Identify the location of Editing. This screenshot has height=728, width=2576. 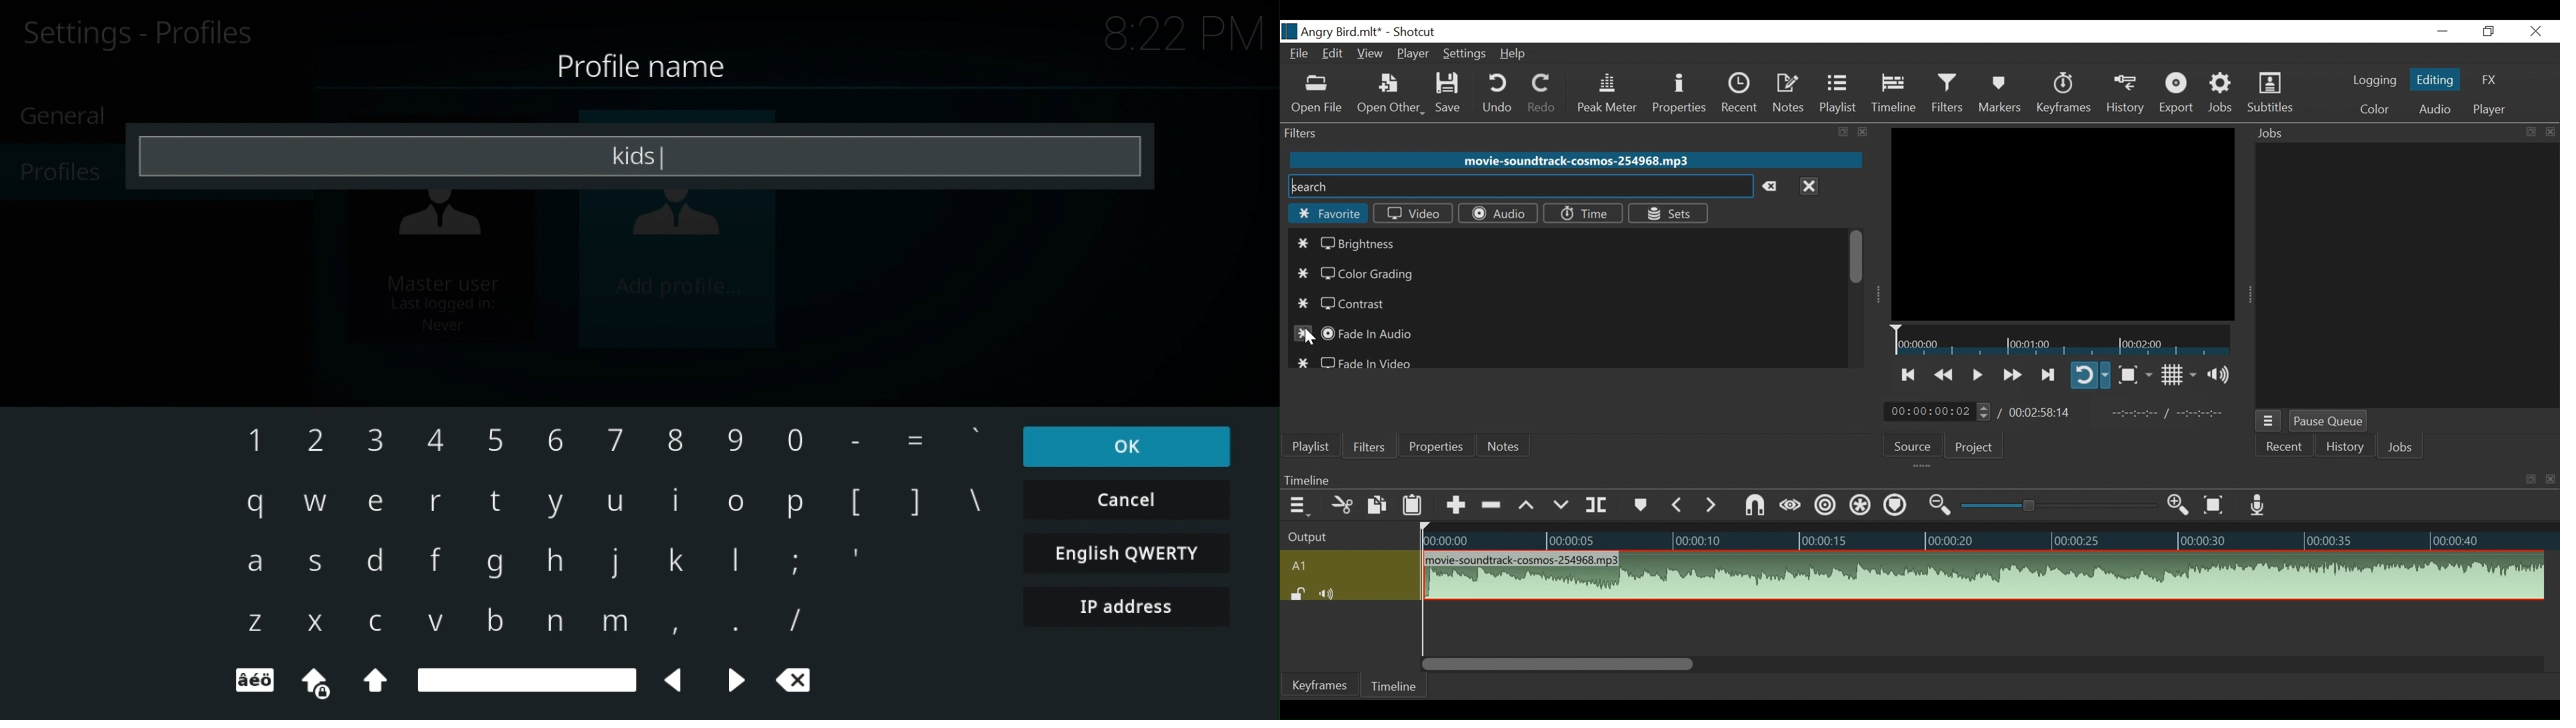
(2435, 77).